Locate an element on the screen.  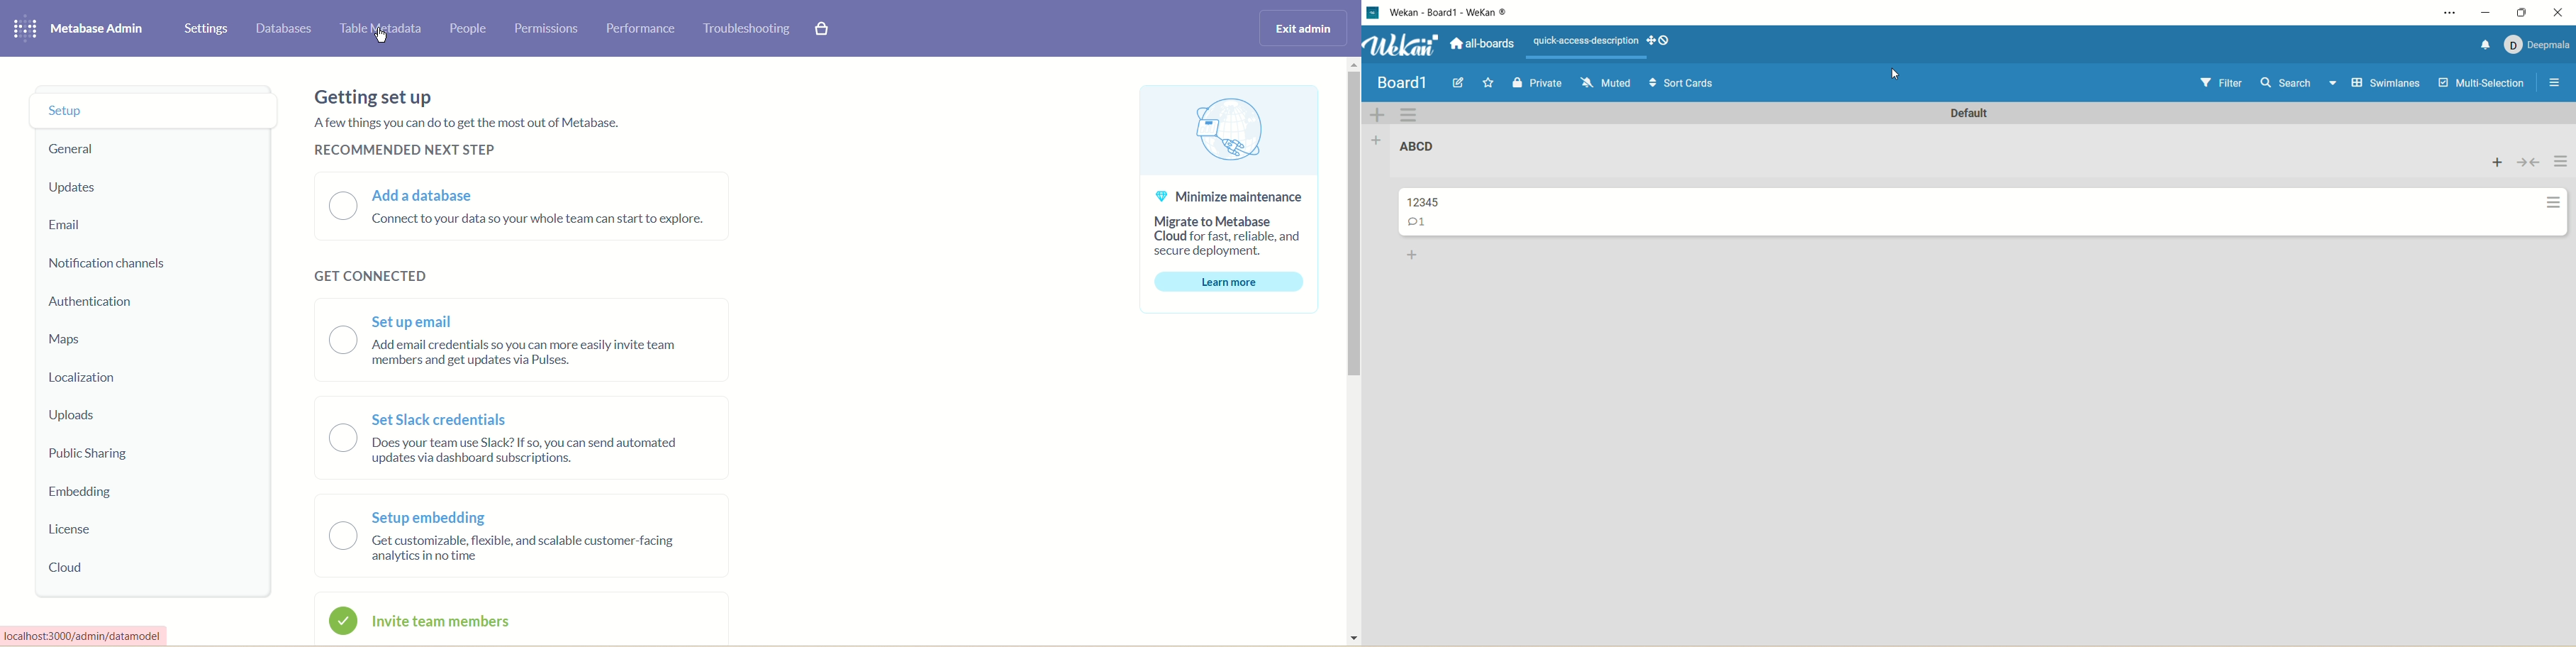
show-desktop-drag-handles is located at coordinates (1666, 41).